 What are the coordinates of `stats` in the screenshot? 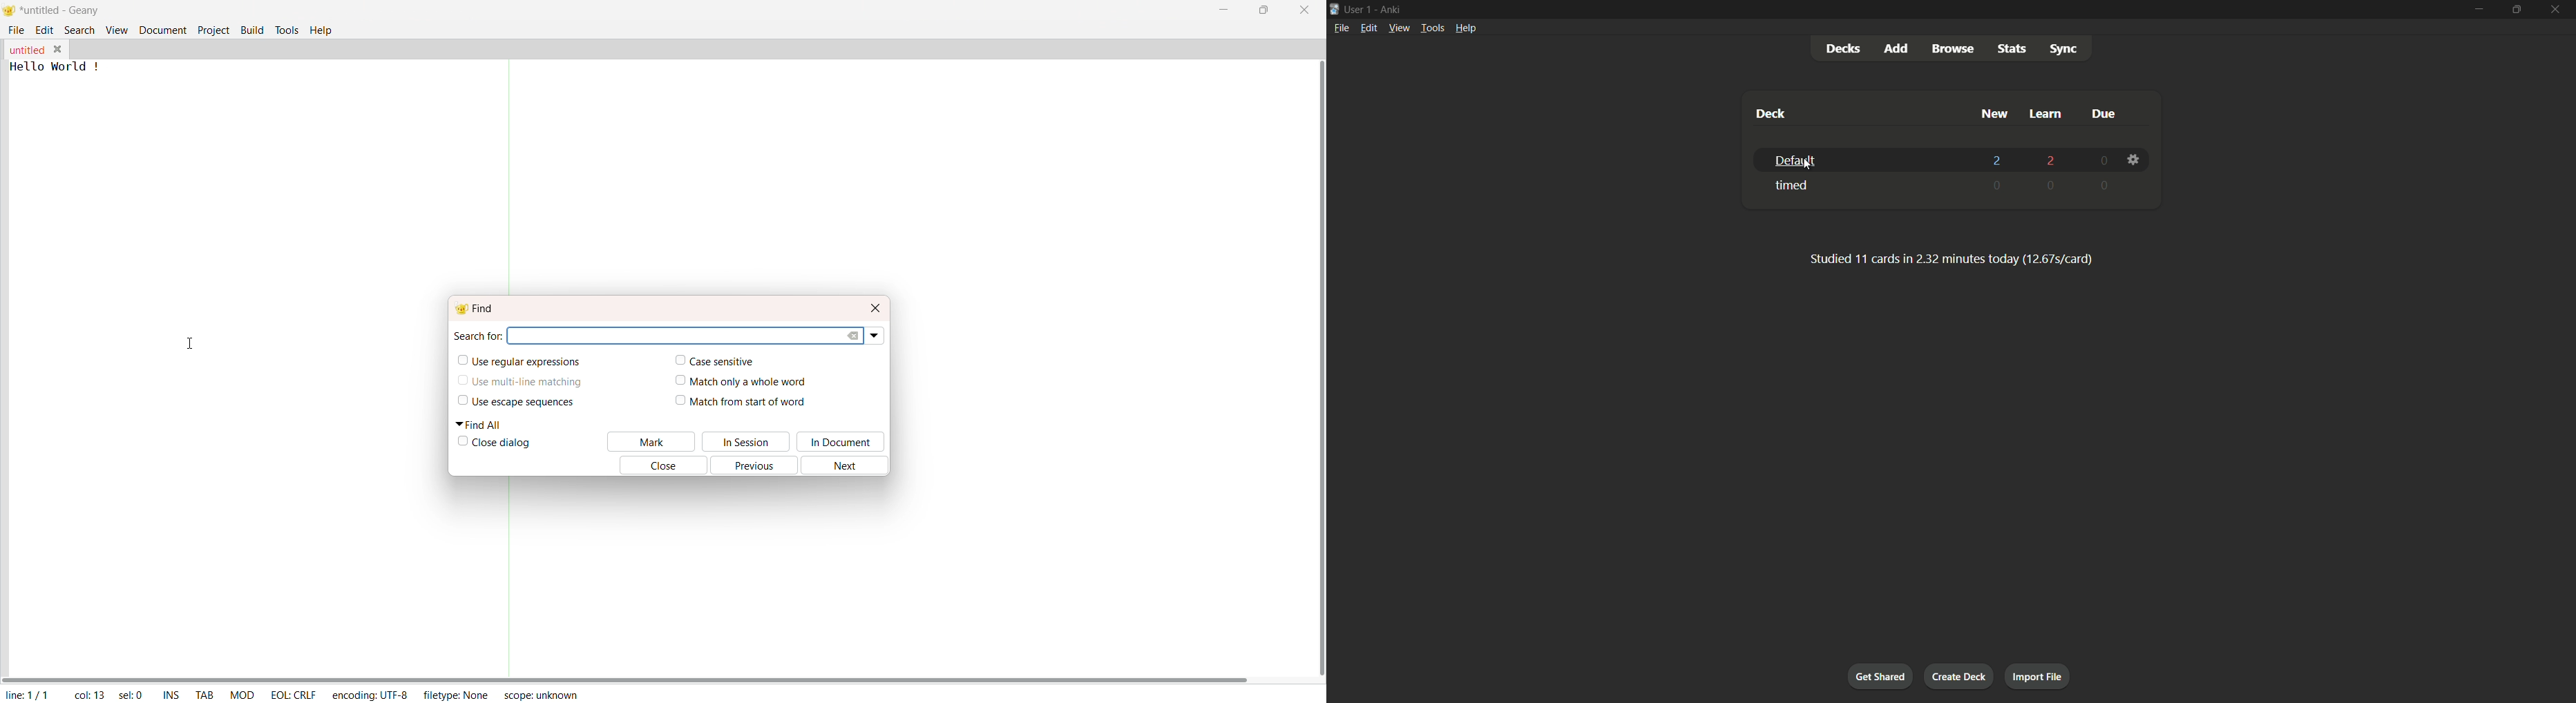 It's located at (2011, 49).